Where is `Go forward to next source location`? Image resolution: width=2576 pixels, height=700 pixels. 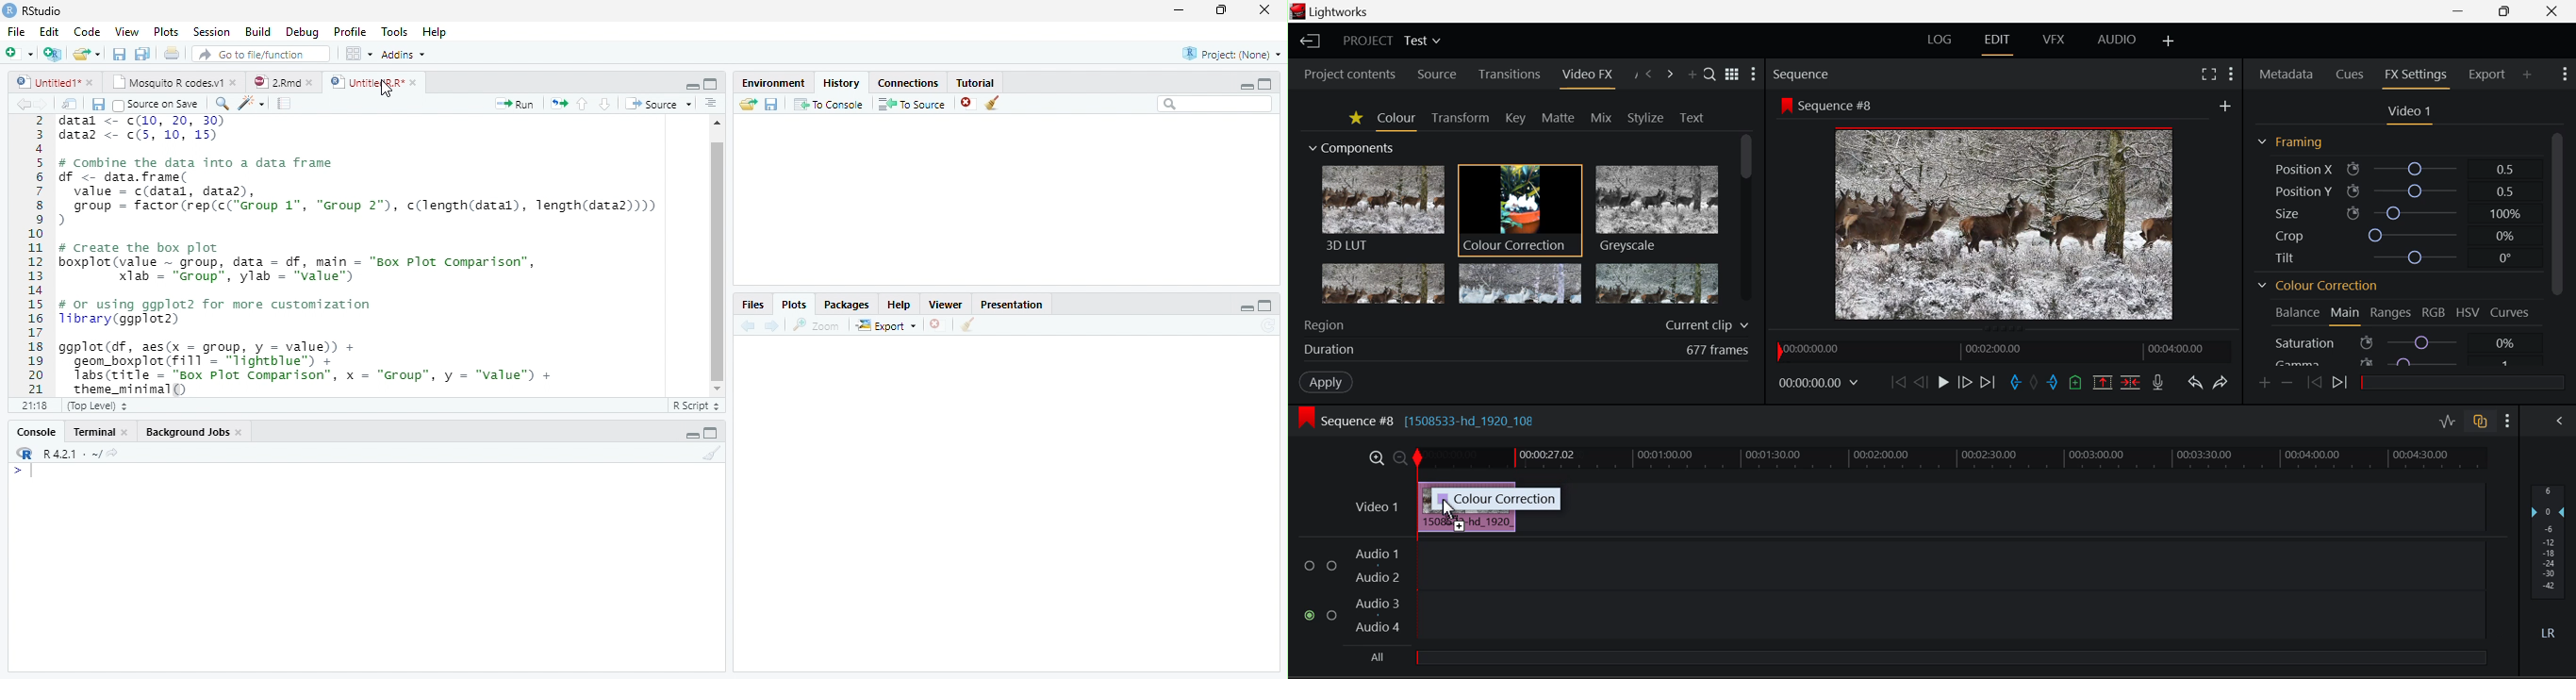
Go forward to next source location is located at coordinates (41, 105).